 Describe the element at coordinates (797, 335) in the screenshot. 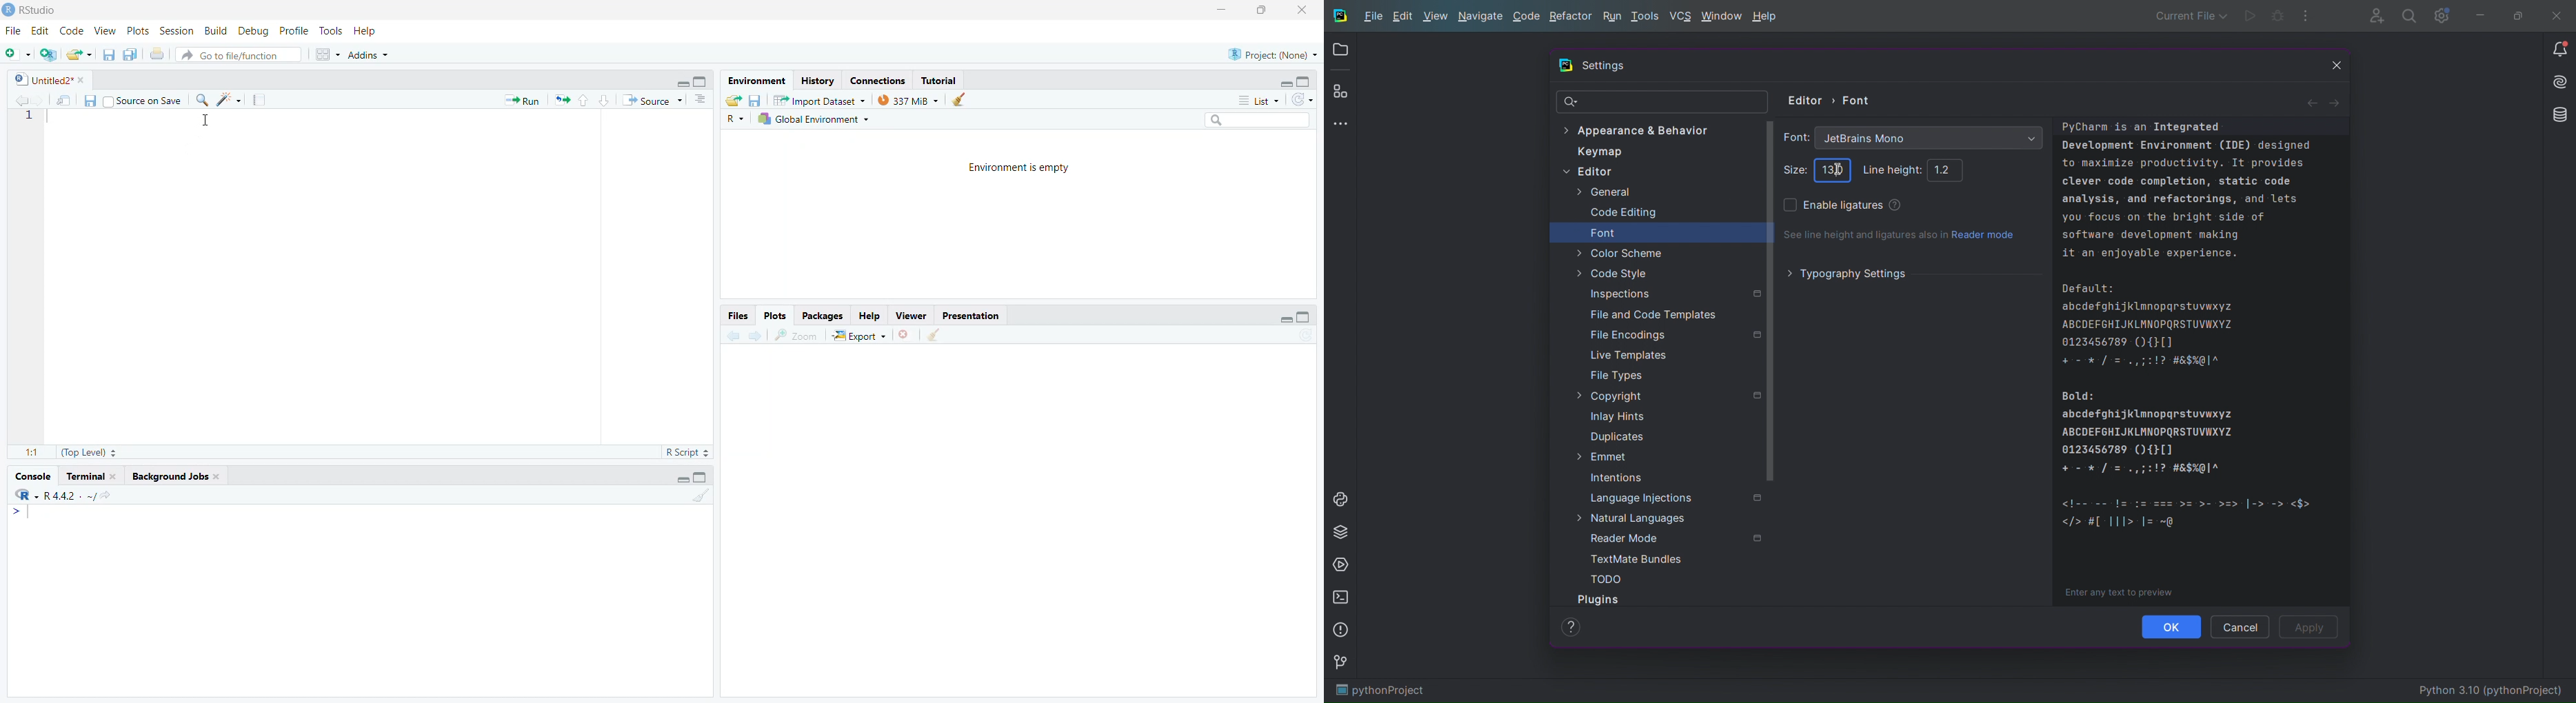

I see `zoom` at that location.